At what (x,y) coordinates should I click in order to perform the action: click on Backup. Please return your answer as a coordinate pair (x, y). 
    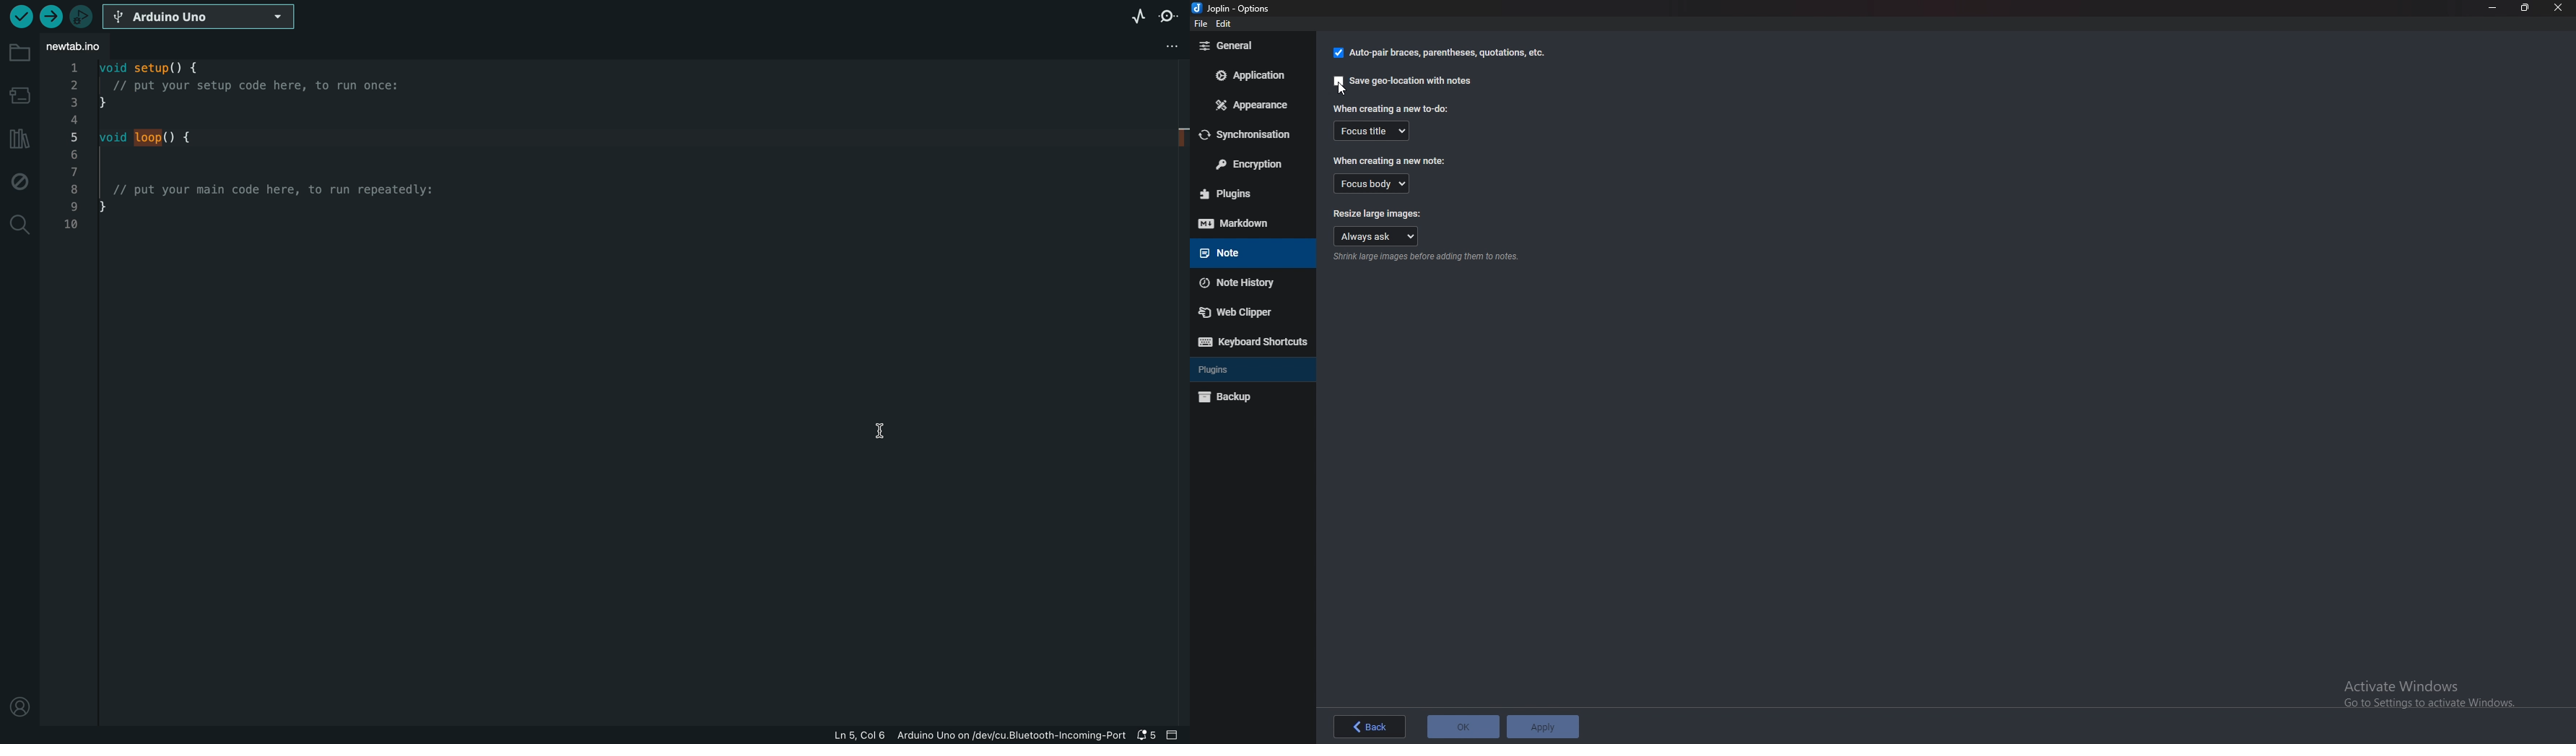
    Looking at the image, I should click on (1250, 395).